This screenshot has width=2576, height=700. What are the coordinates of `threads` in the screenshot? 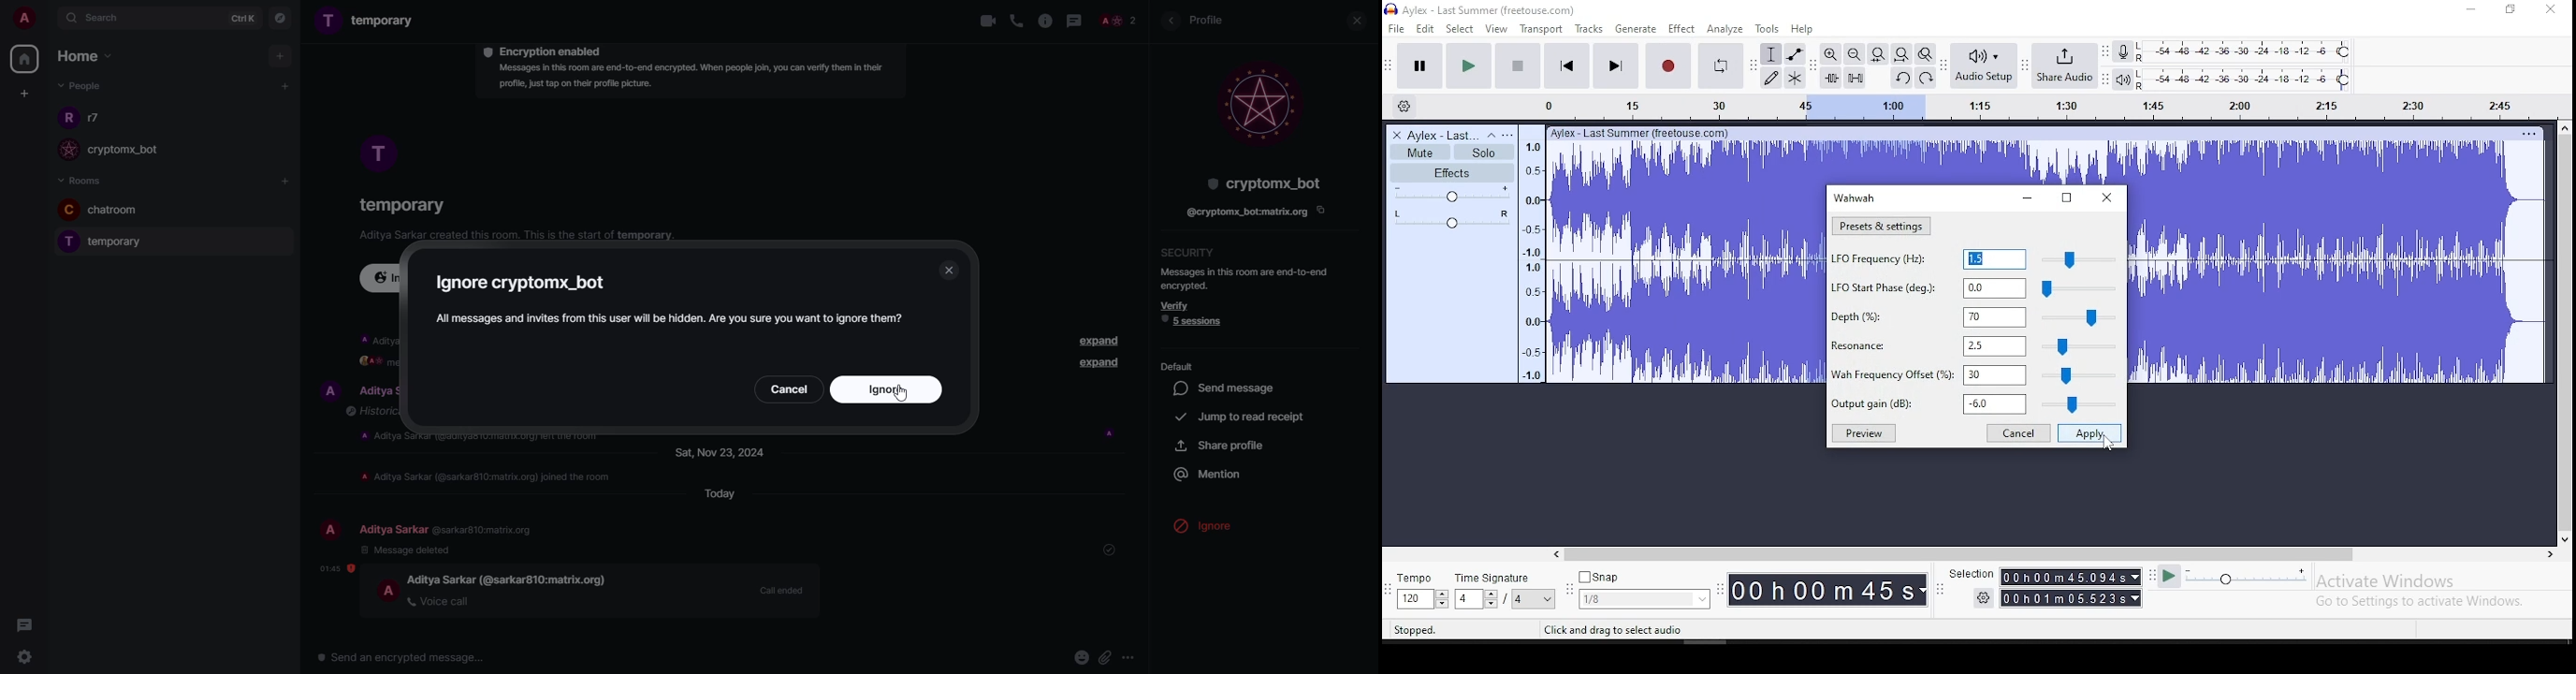 It's located at (1074, 22).